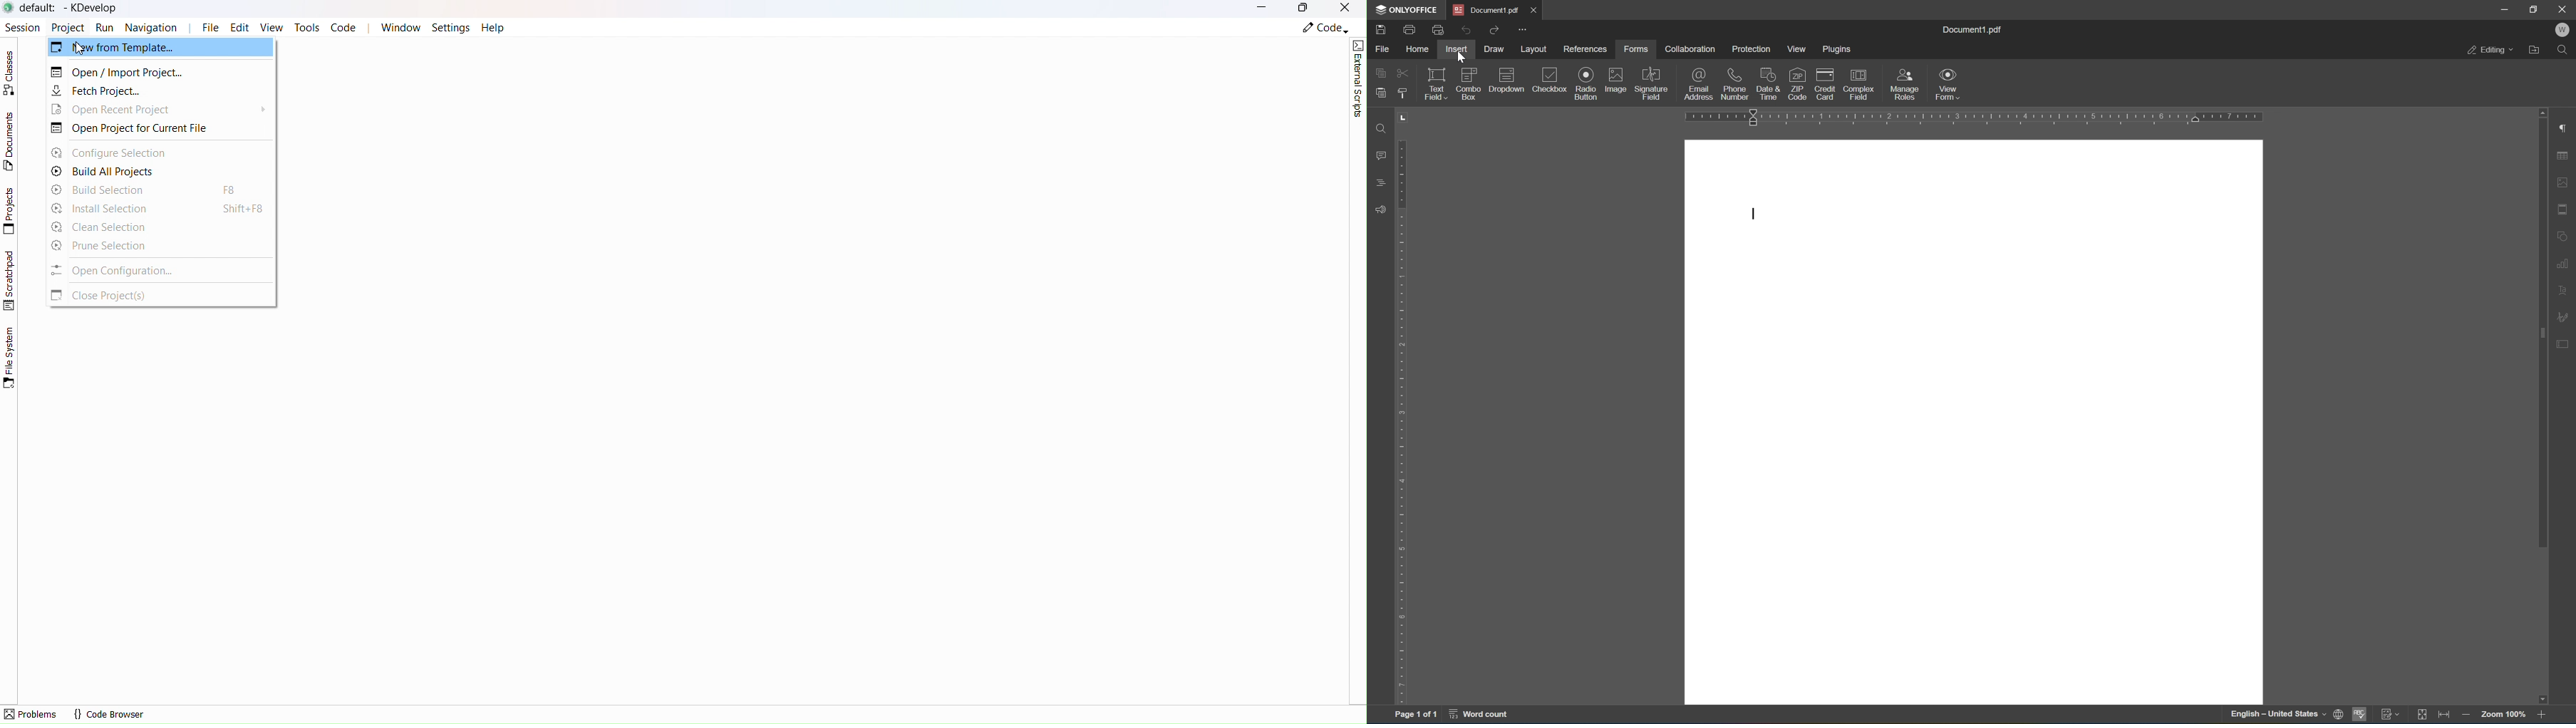 Image resolution: width=2576 pixels, height=728 pixels. What do you see at coordinates (2564, 262) in the screenshot?
I see `chart settings` at bounding box center [2564, 262].